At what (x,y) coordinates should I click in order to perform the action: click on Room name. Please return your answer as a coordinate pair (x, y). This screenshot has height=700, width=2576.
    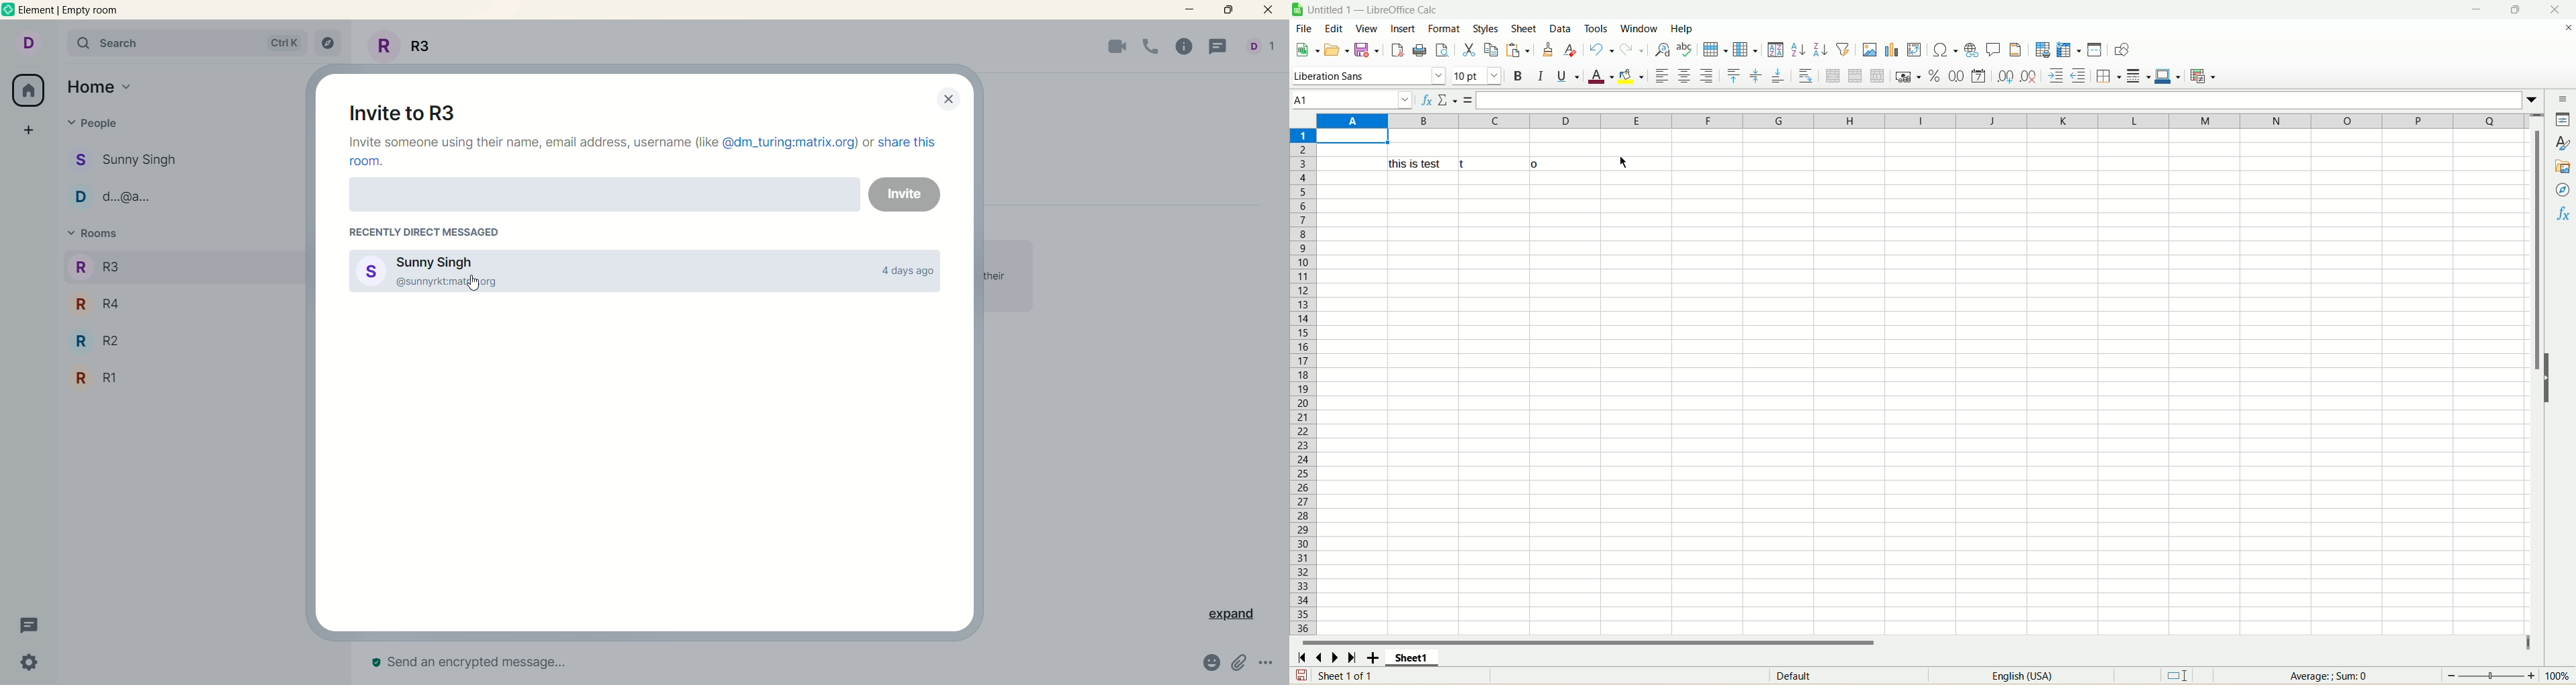
    Looking at the image, I should click on (404, 44).